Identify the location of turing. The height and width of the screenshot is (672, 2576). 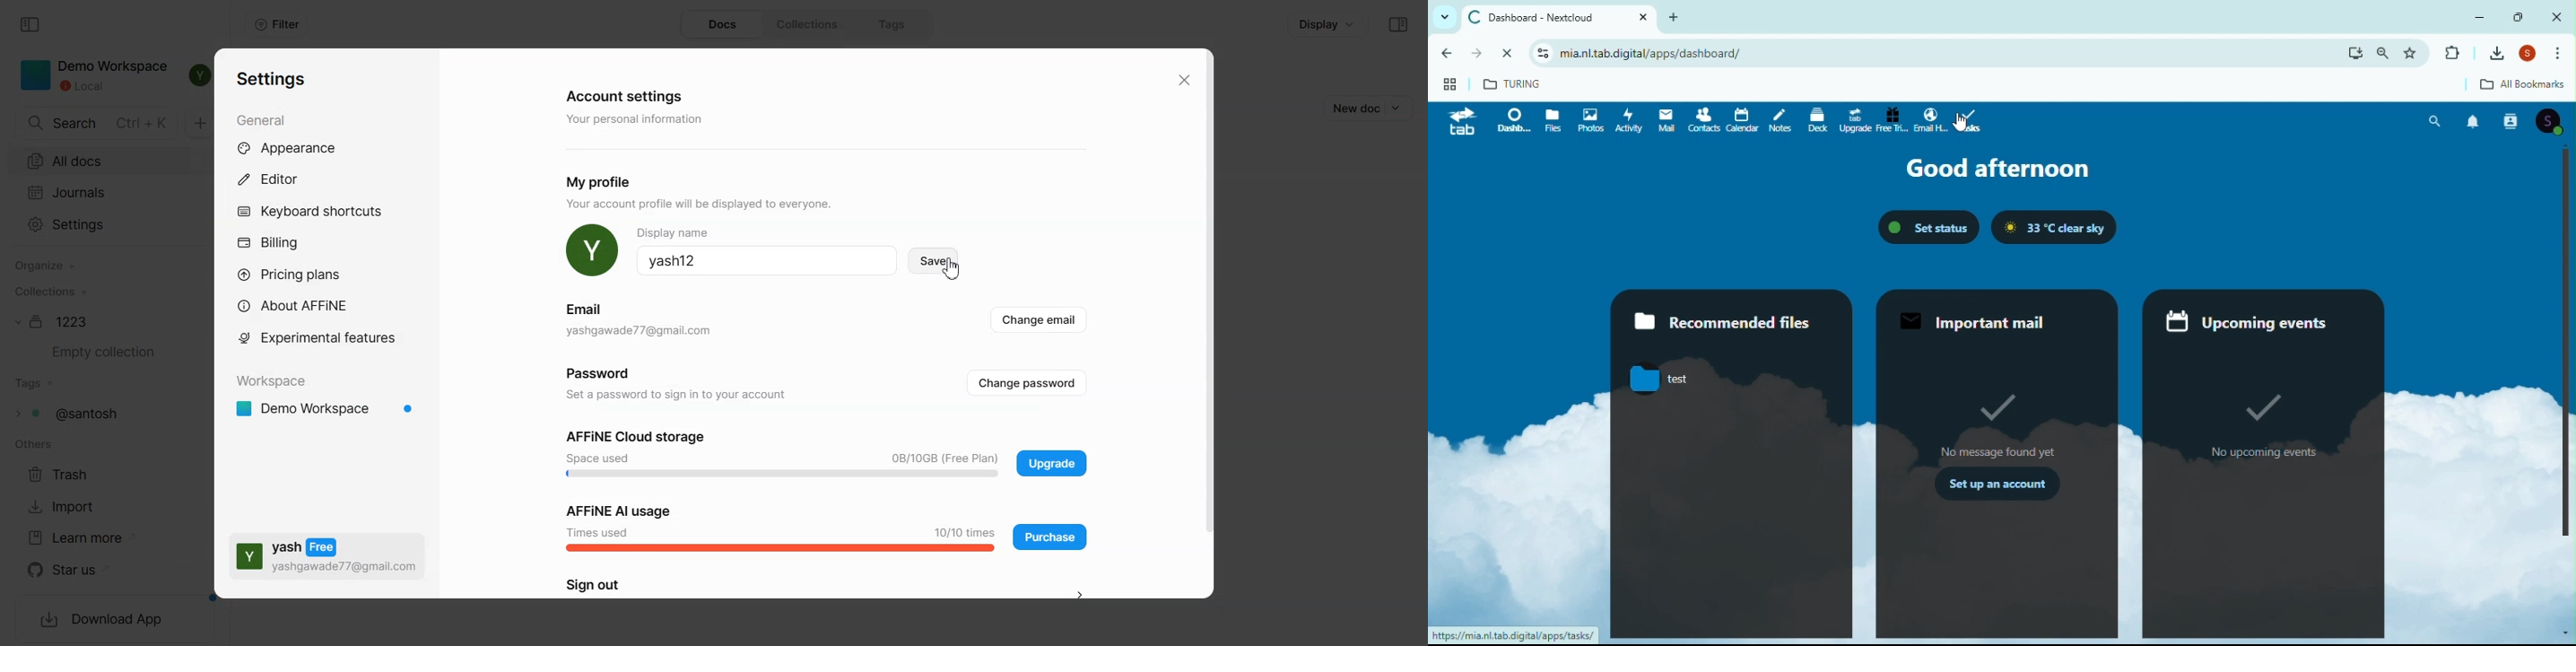
(1517, 85).